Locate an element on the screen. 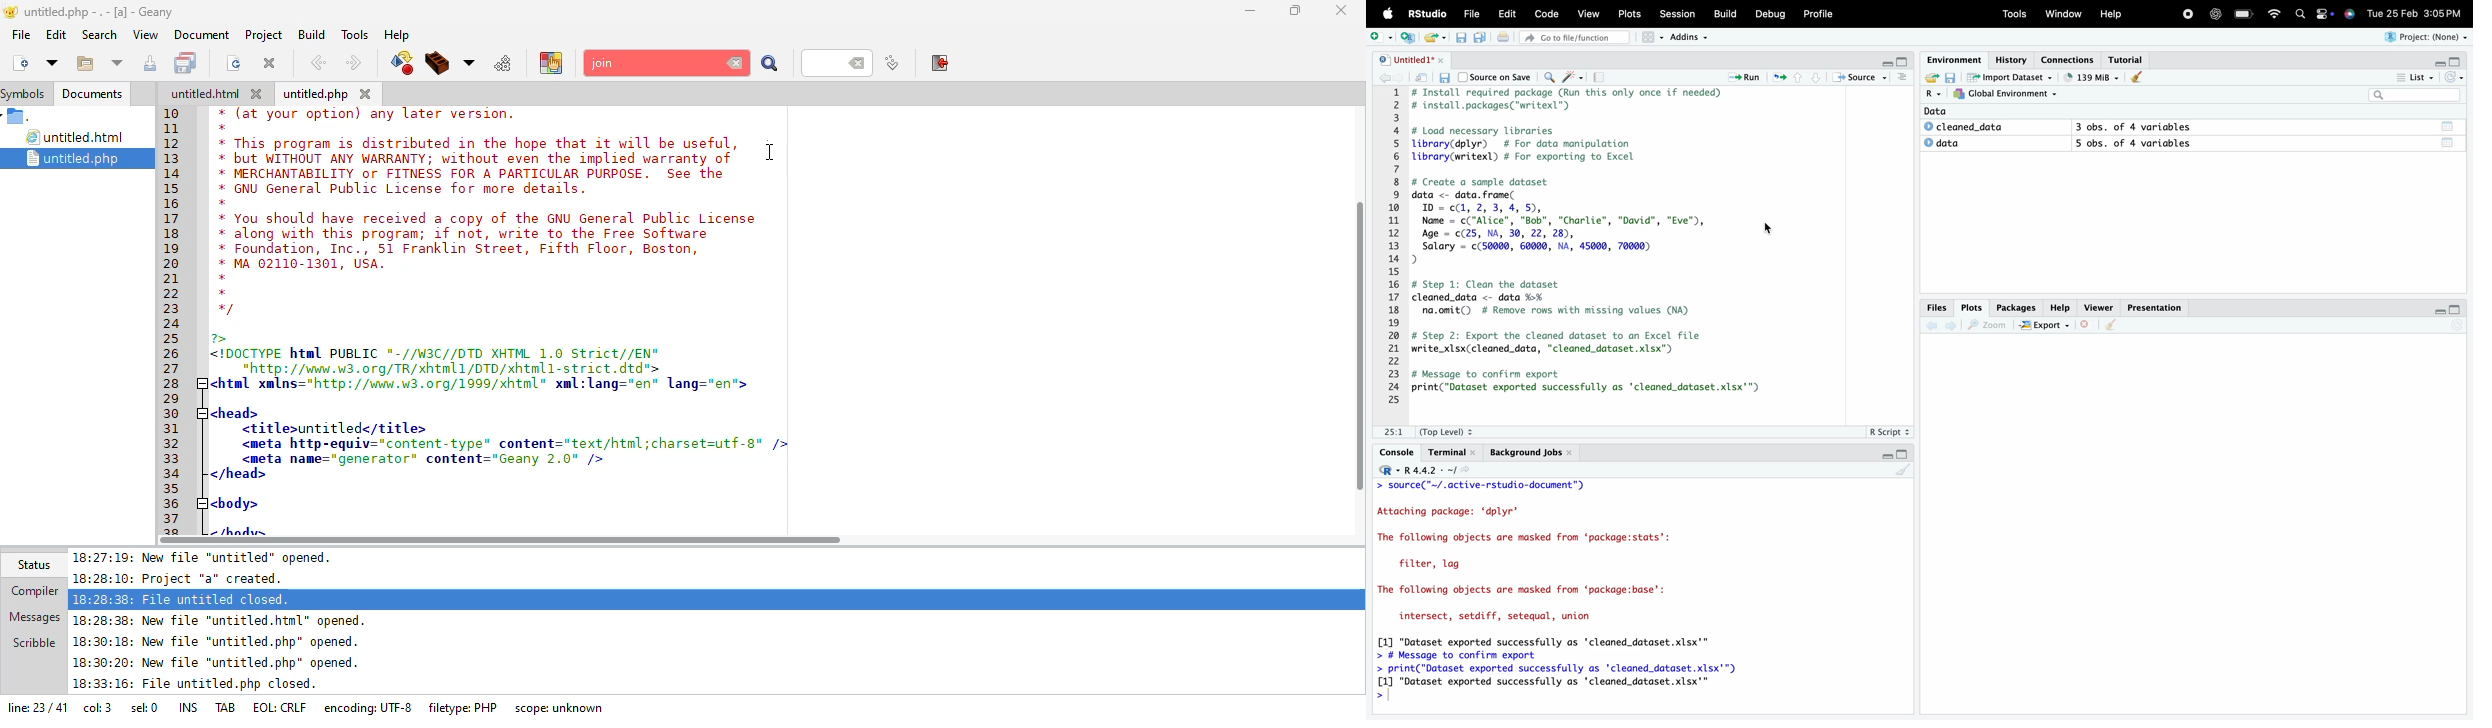 Image resolution: width=2492 pixels, height=728 pixels. Compile Report (Ctrl + Shift + K) is located at coordinates (1598, 77).